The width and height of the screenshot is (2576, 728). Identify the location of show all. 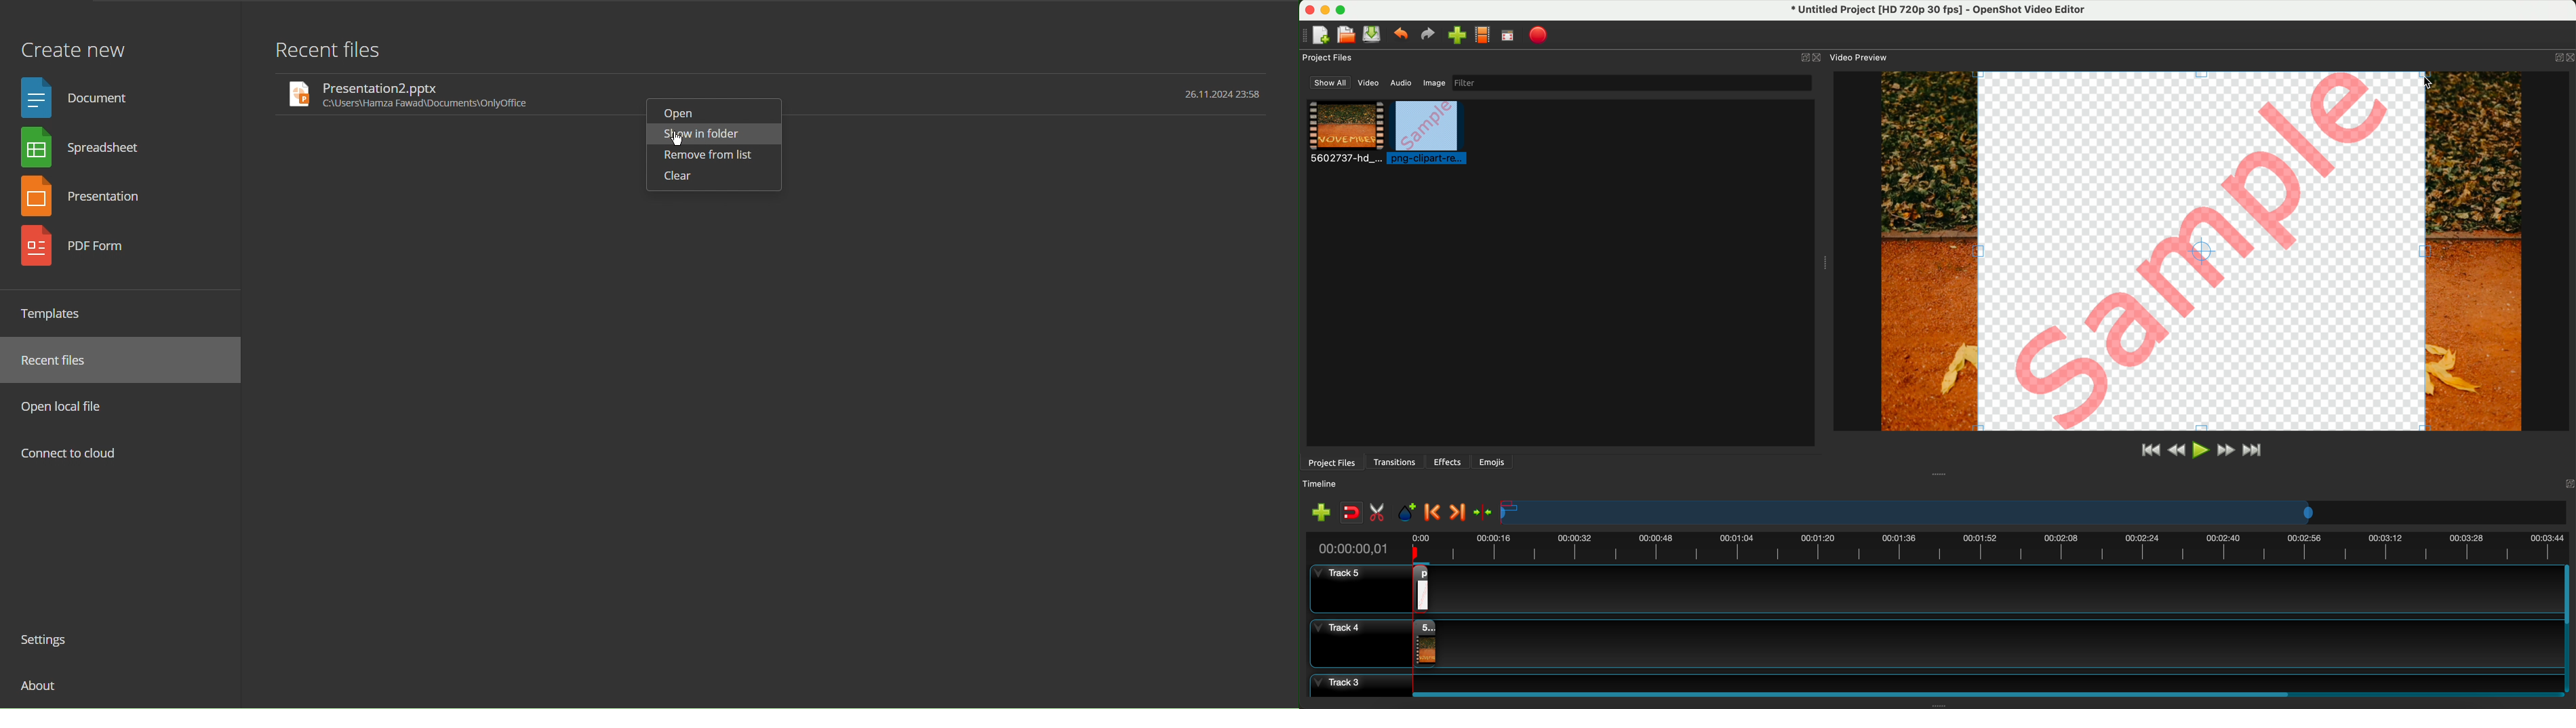
(1330, 82).